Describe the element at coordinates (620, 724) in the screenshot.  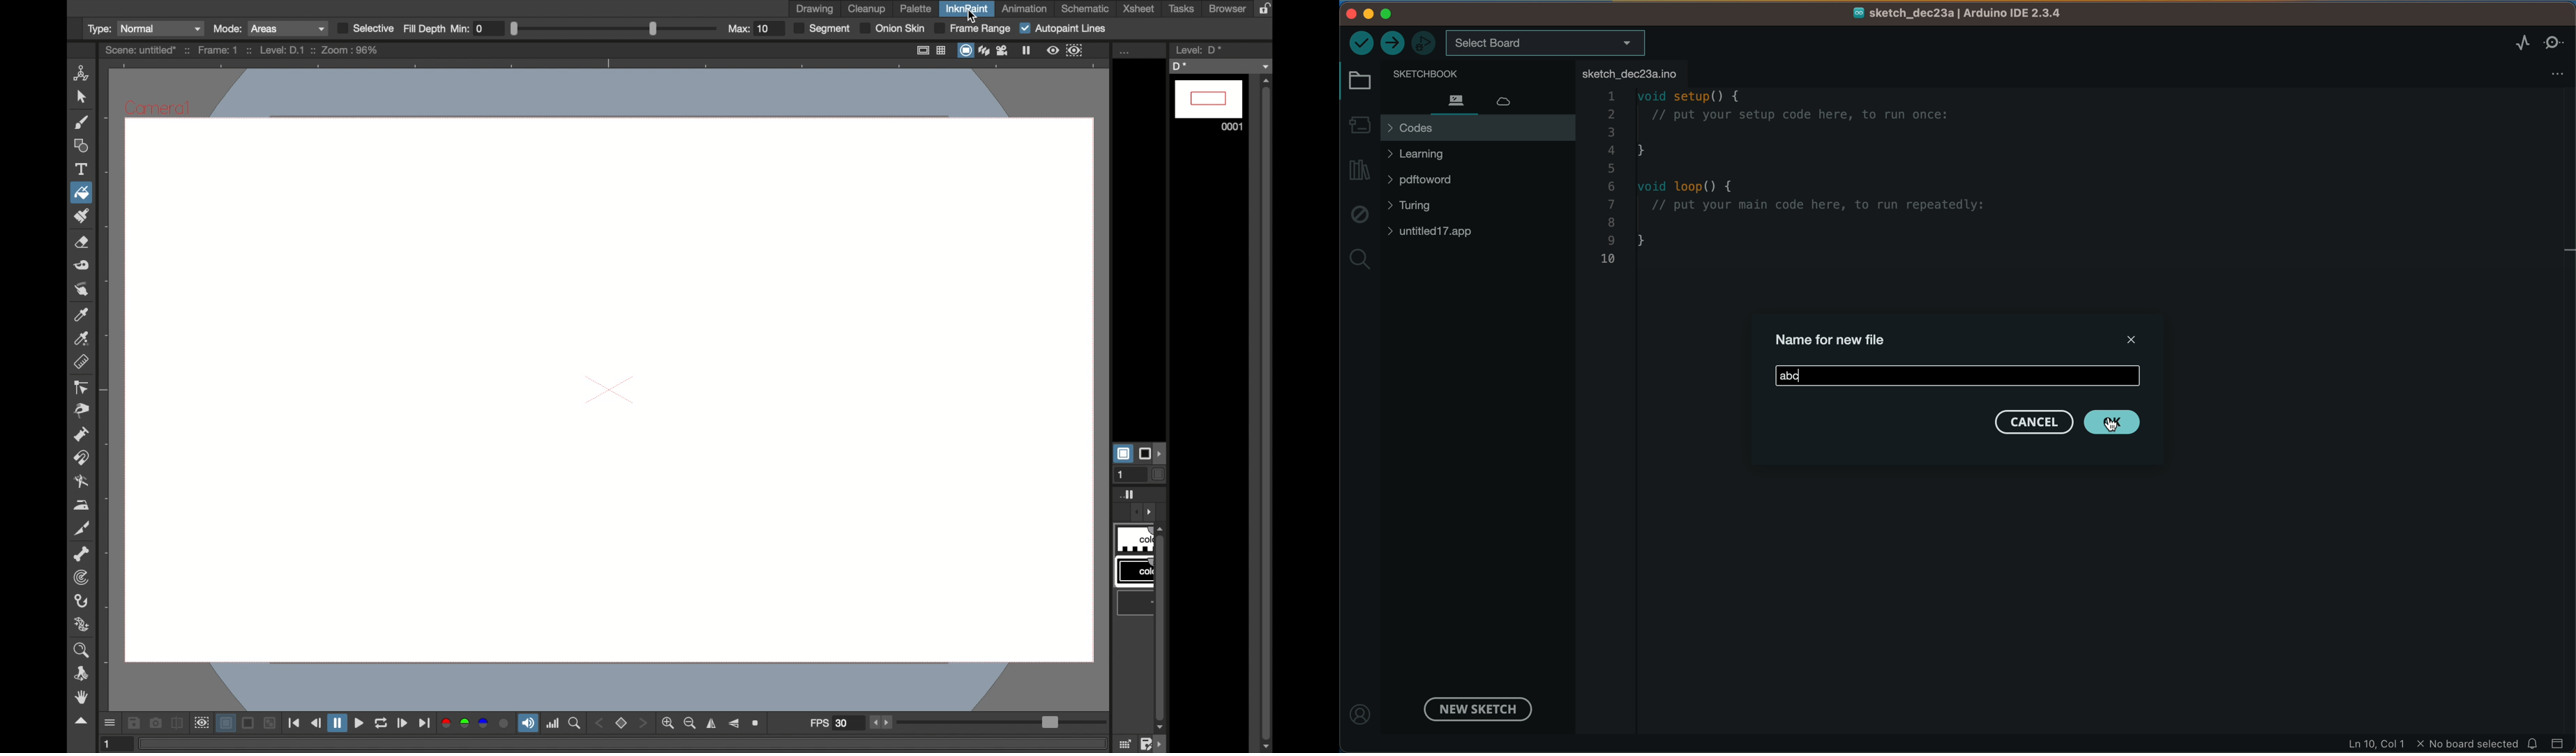
I see `stop` at that location.